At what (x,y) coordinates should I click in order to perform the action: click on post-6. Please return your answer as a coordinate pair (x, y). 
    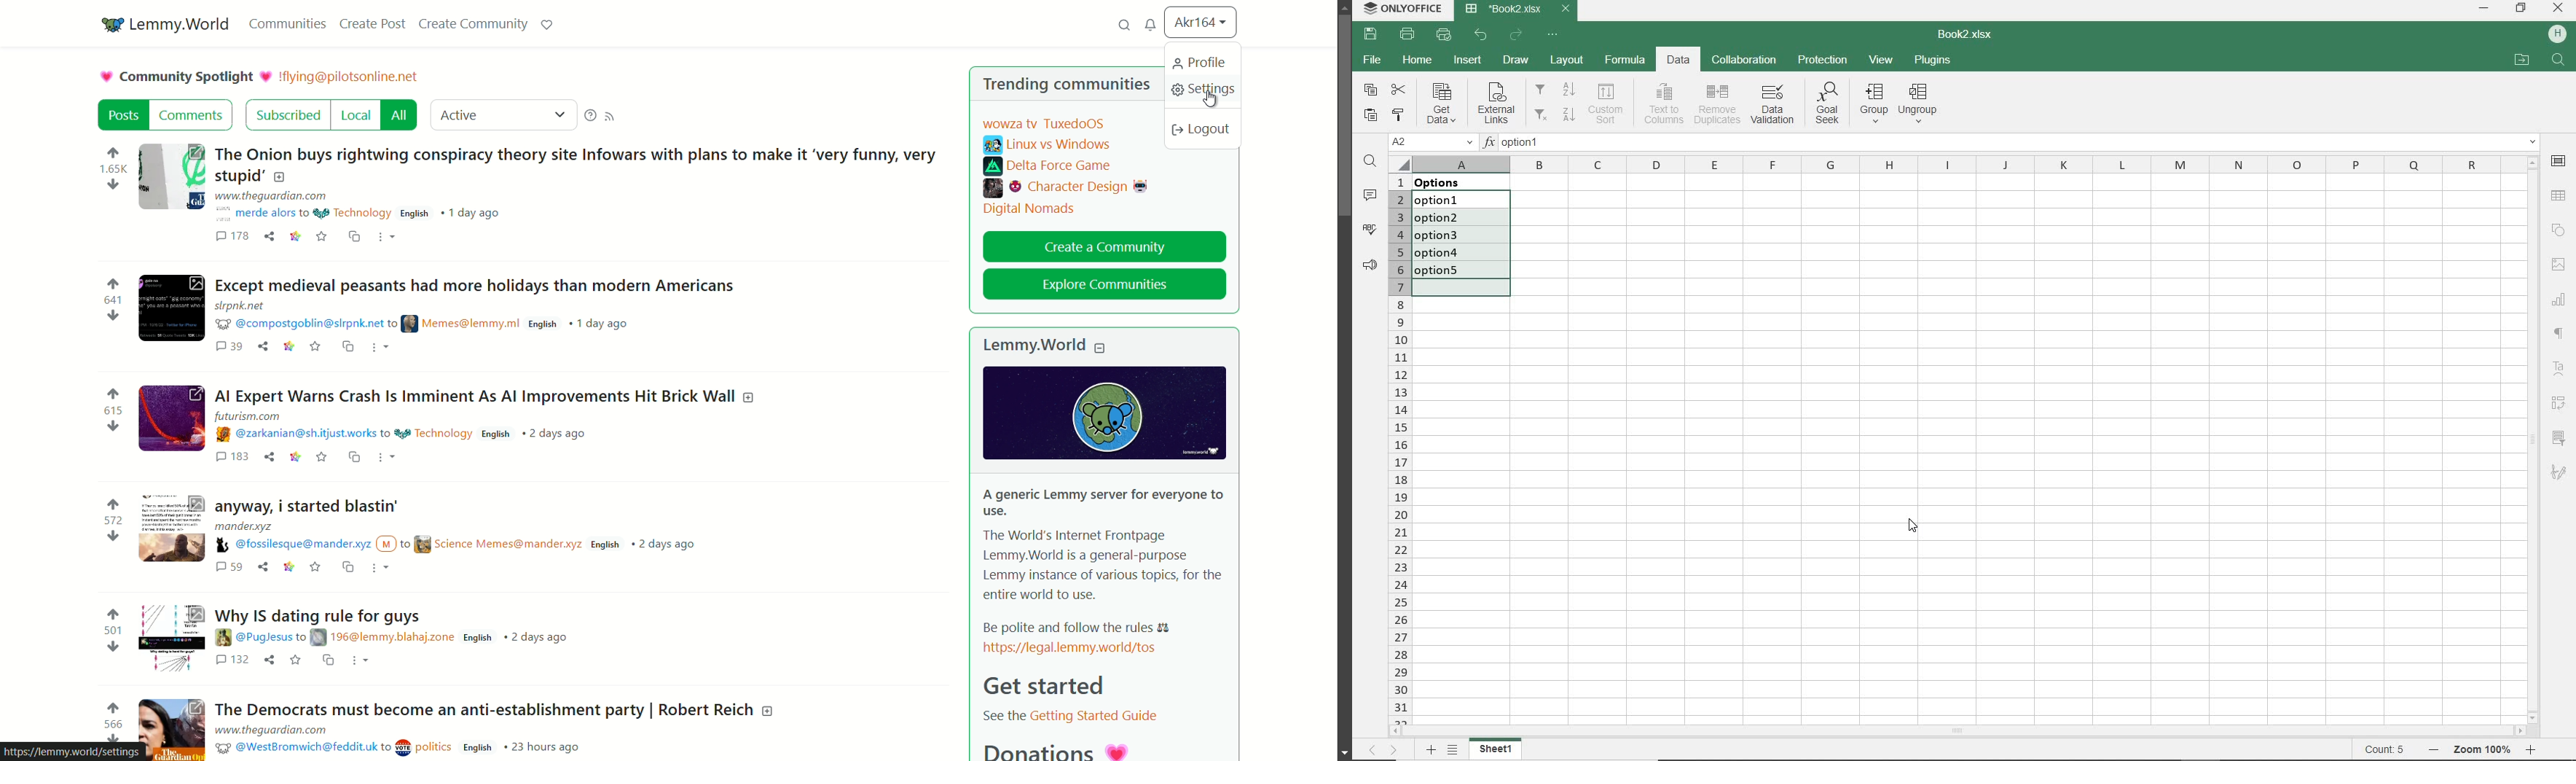
    Looking at the image, I should click on (496, 710).